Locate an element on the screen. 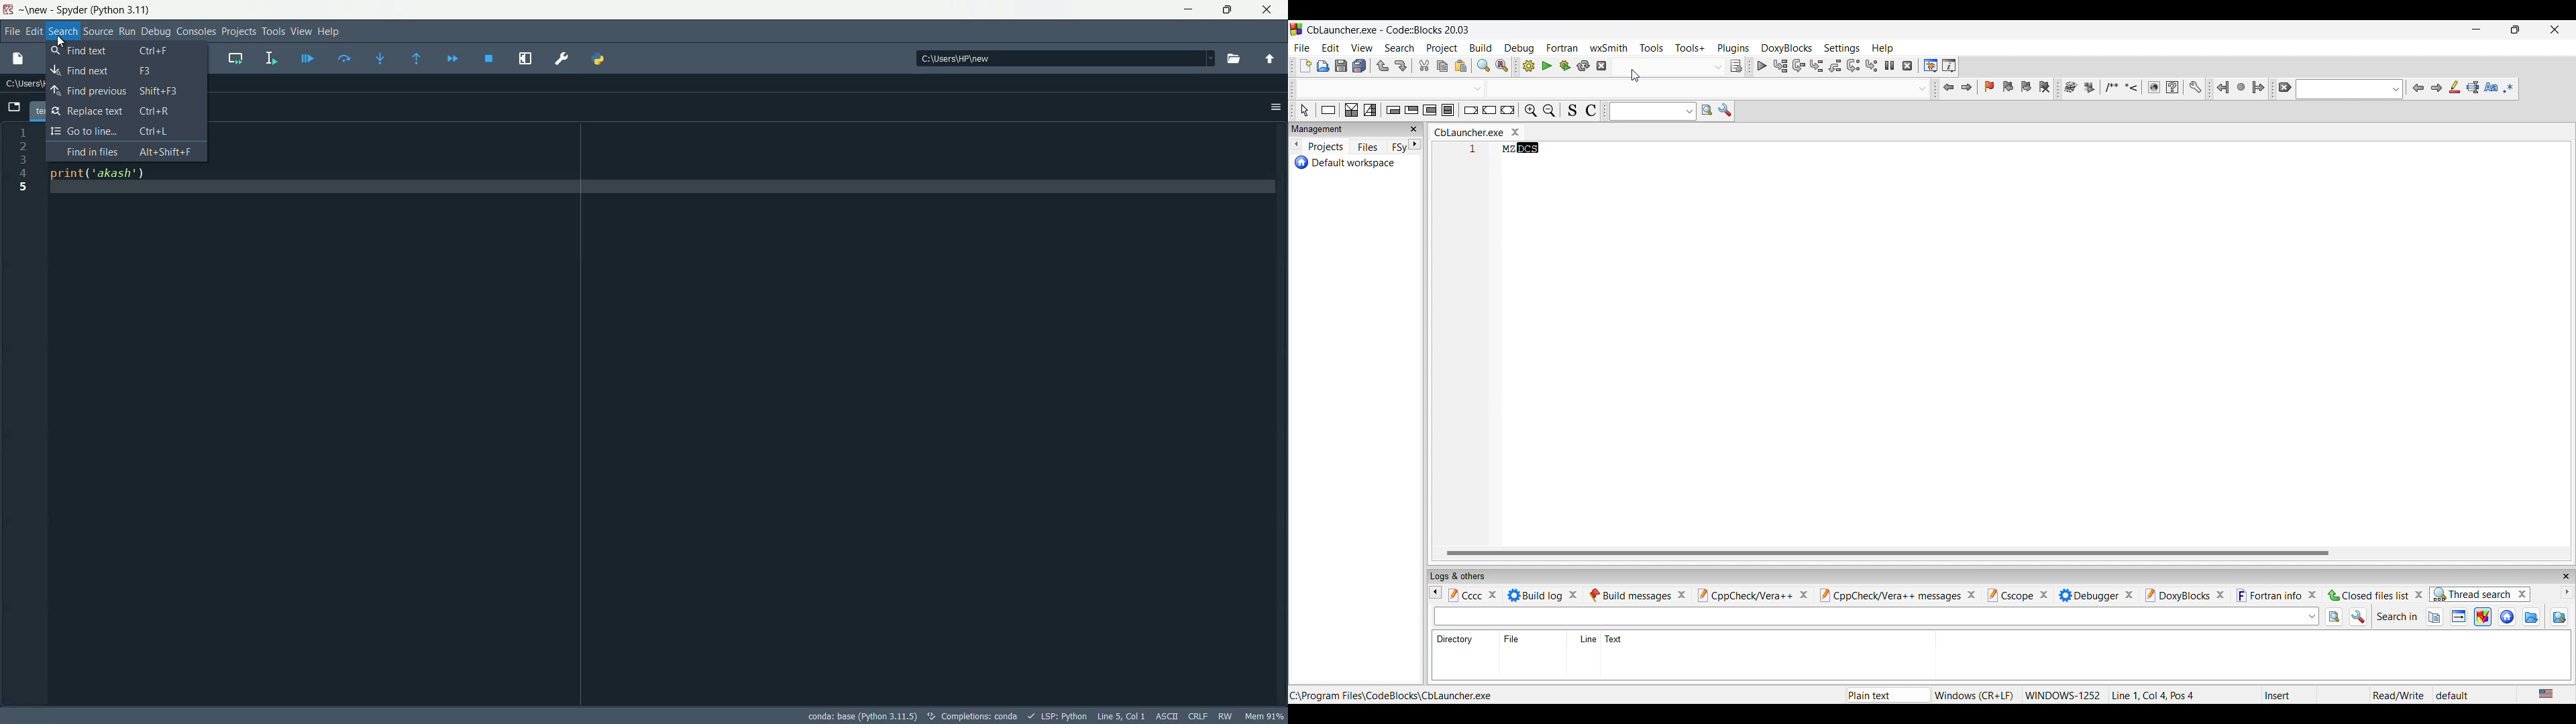 Image resolution: width=2576 pixels, height=728 pixels. Settings menu is located at coordinates (1841, 48).